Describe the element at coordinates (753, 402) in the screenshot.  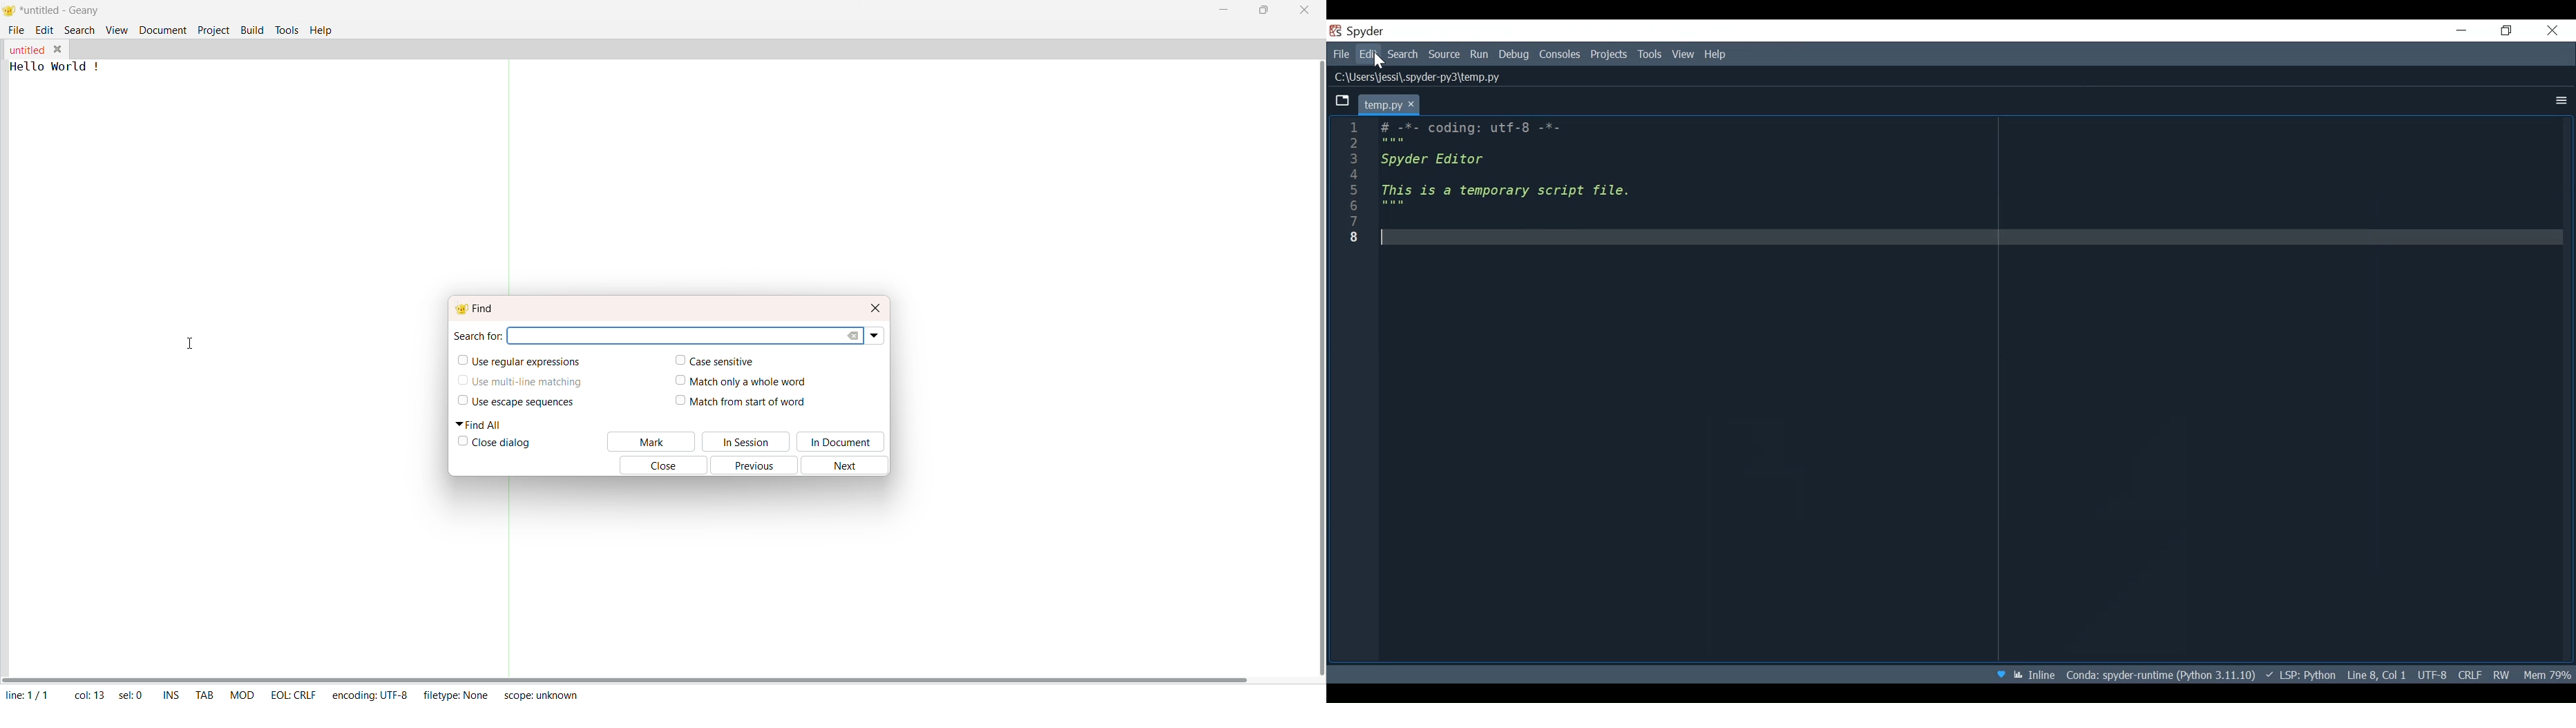
I see `Match from start of word` at that location.